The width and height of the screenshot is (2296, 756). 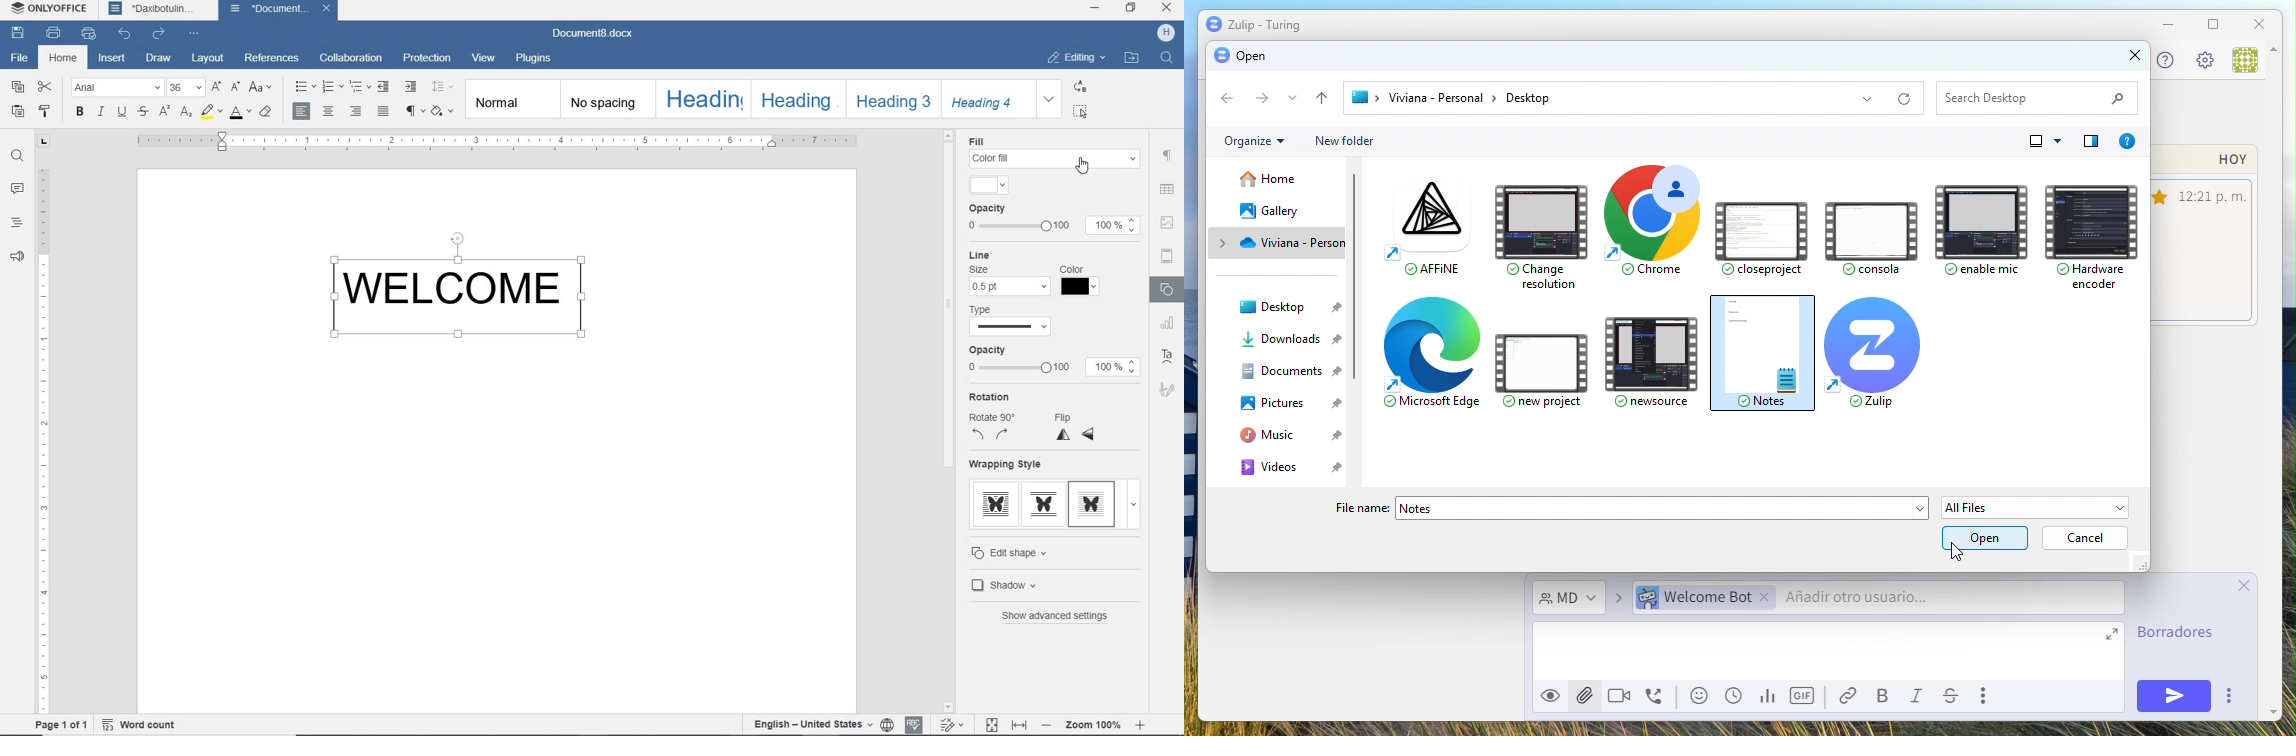 What do you see at coordinates (1253, 25) in the screenshot?
I see `Zulip` at bounding box center [1253, 25].